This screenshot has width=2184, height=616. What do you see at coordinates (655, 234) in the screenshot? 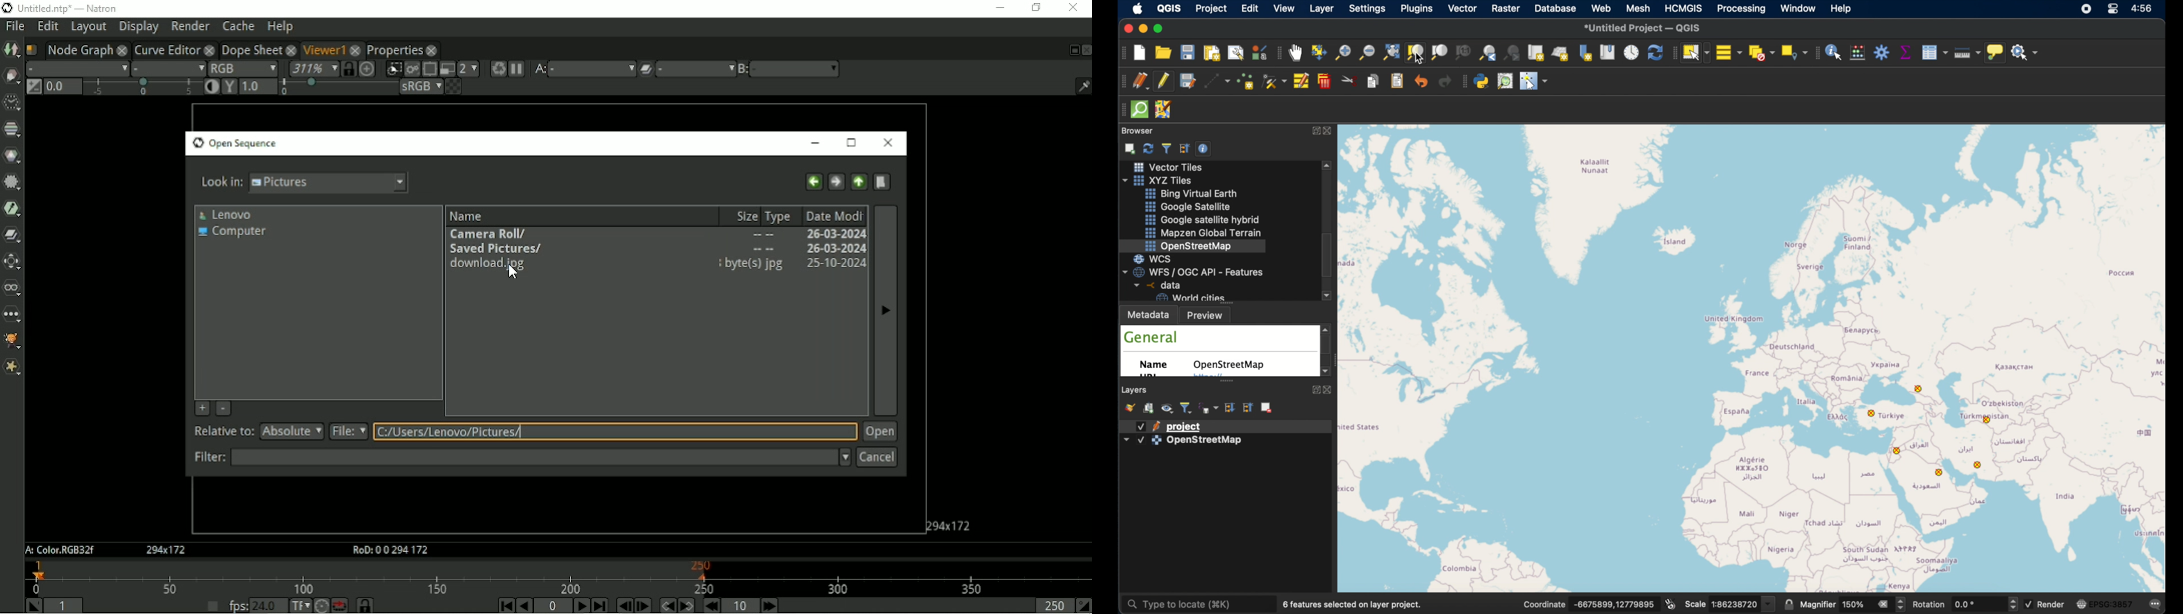
I see `Camera roll` at bounding box center [655, 234].